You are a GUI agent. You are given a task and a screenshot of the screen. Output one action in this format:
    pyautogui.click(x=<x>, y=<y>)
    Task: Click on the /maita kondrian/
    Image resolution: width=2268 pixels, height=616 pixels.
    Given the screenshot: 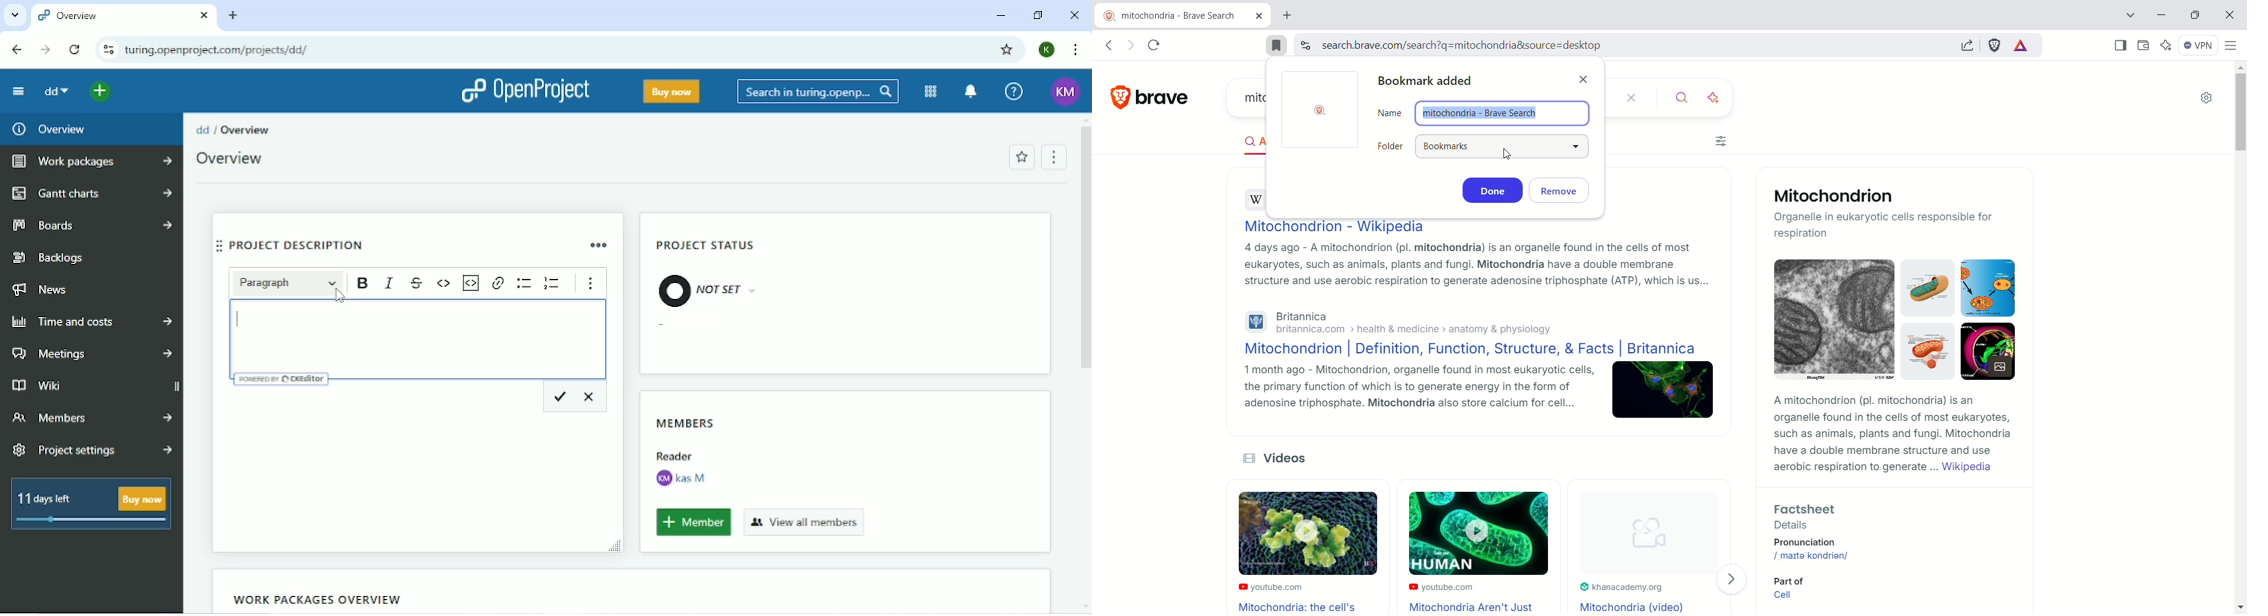 What is the action you would take?
    pyautogui.click(x=1814, y=555)
    